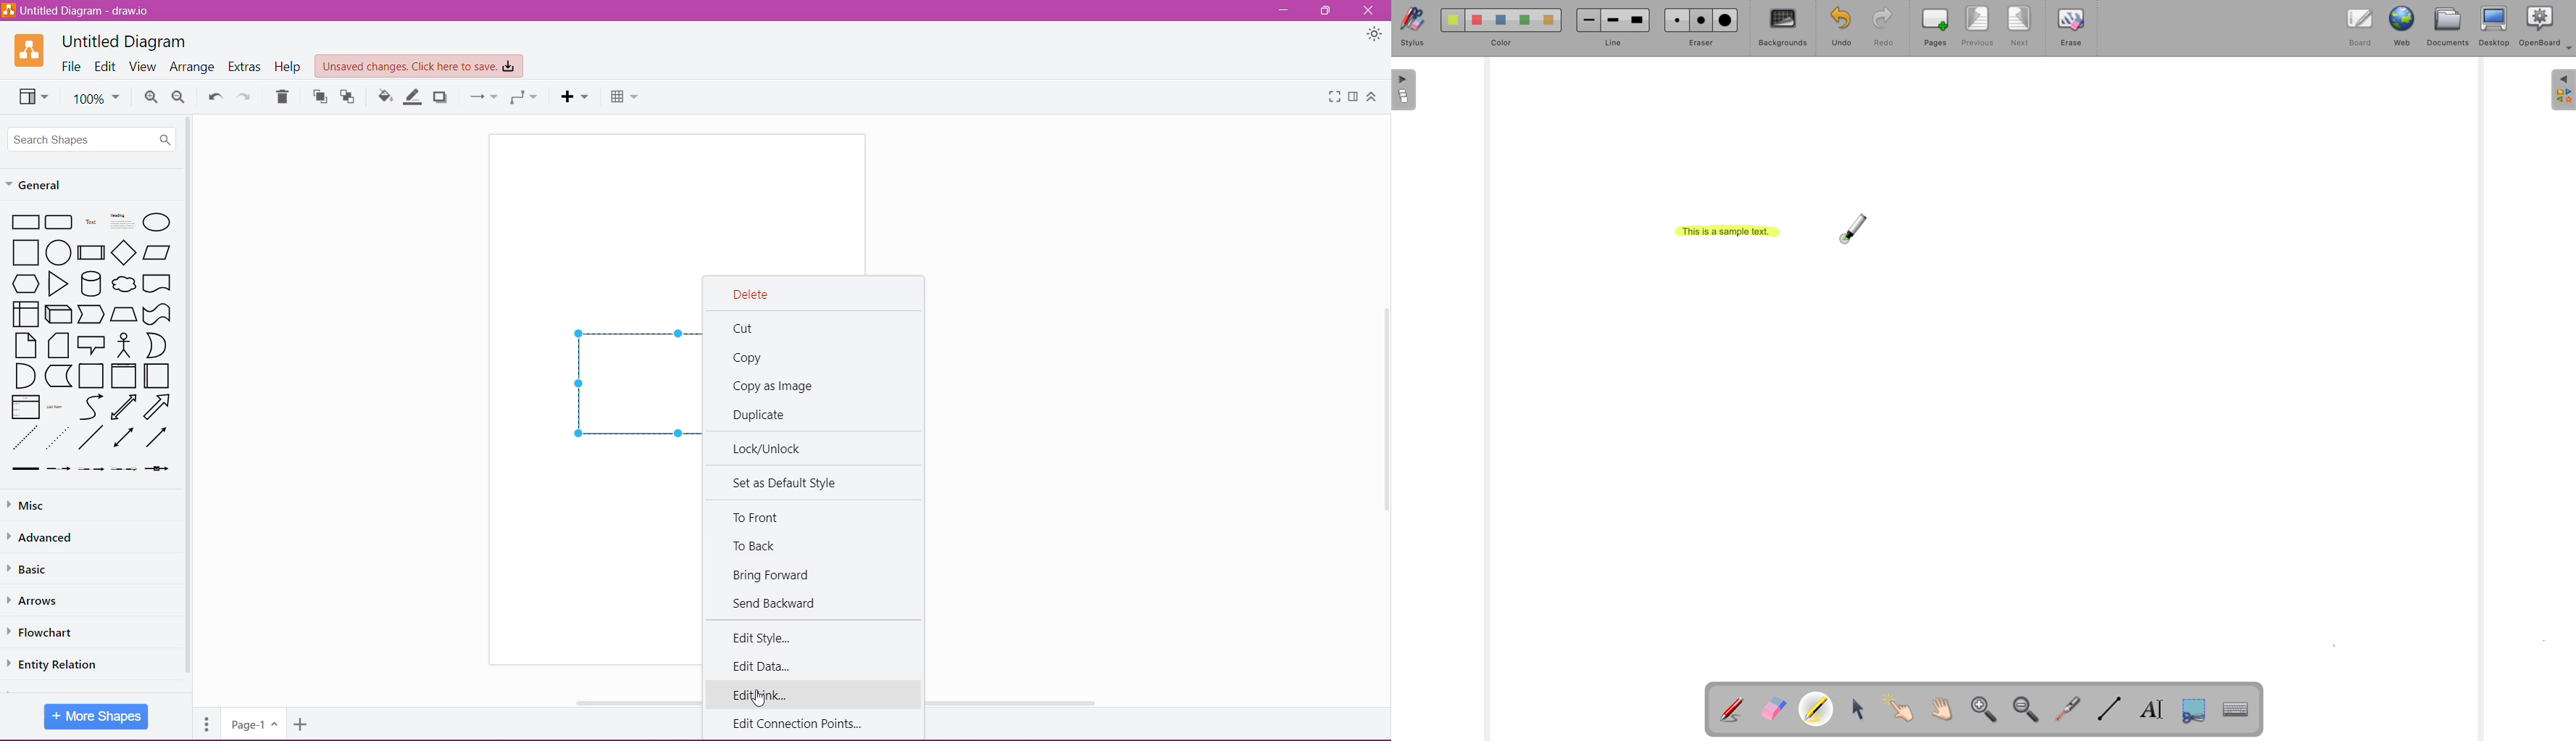 Image resolution: width=2576 pixels, height=756 pixels. Describe the element at coordinates (51, 184) in the screenshot. I see `general` at that location.